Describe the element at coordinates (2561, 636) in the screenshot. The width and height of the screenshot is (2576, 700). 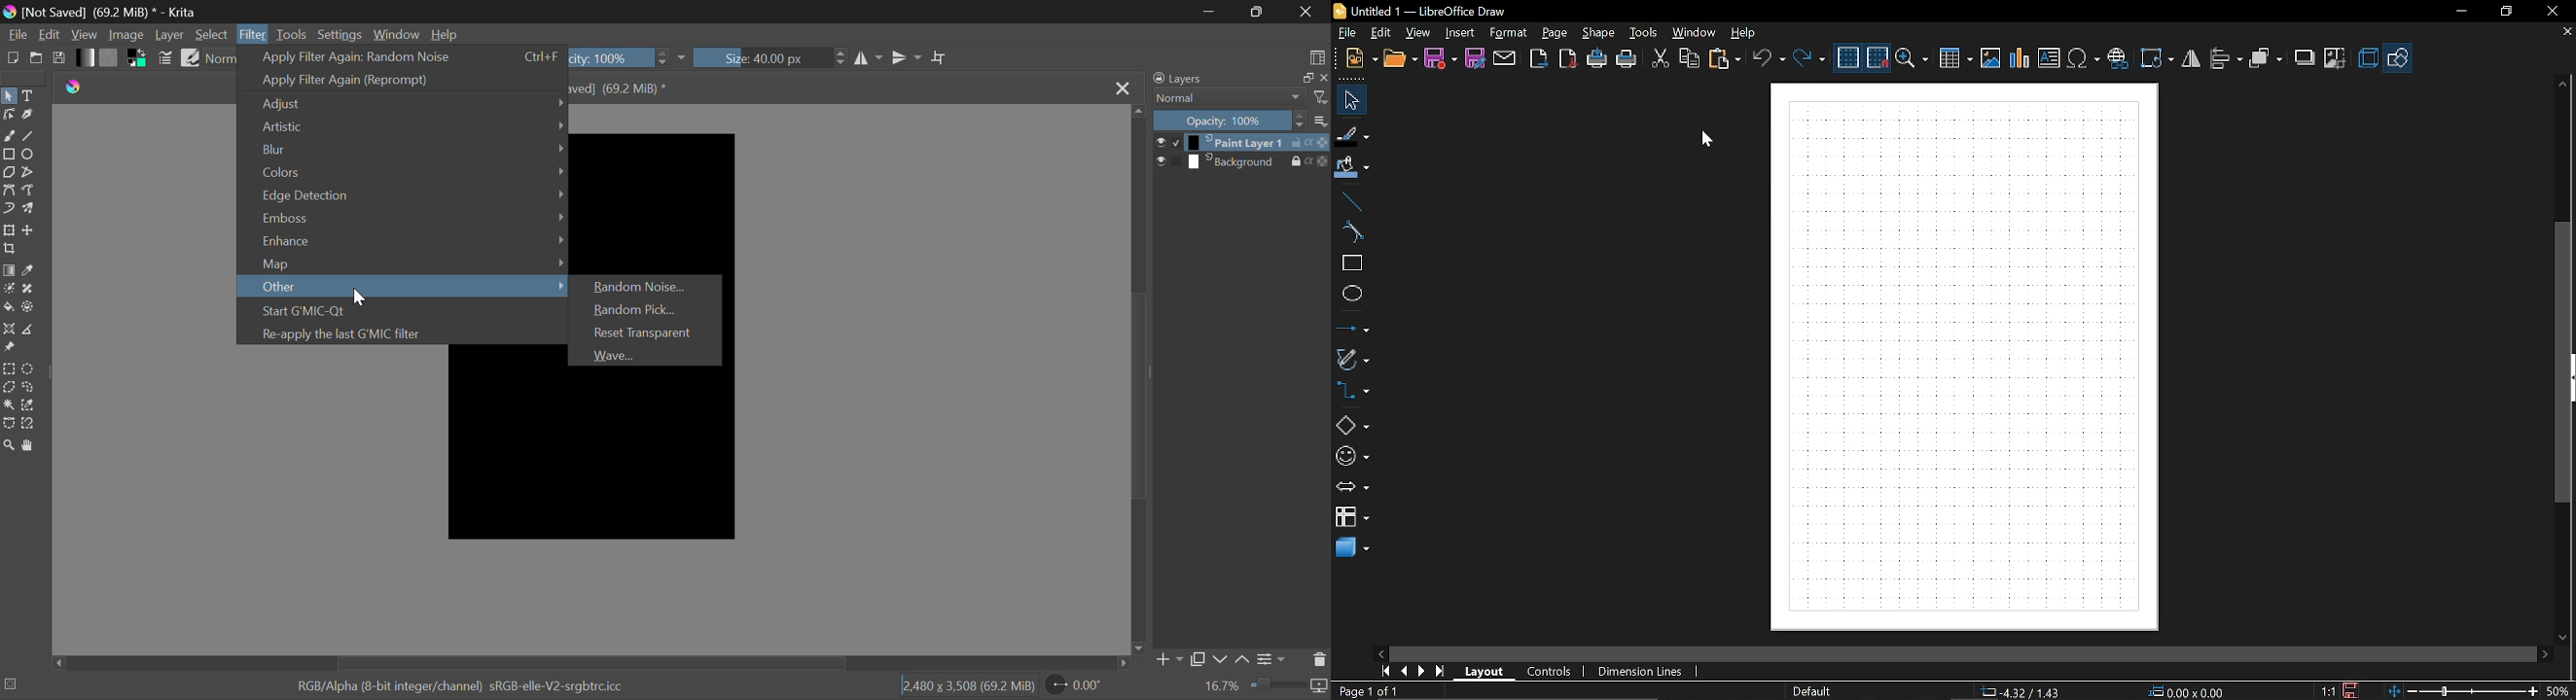
I see `move down` at that location.